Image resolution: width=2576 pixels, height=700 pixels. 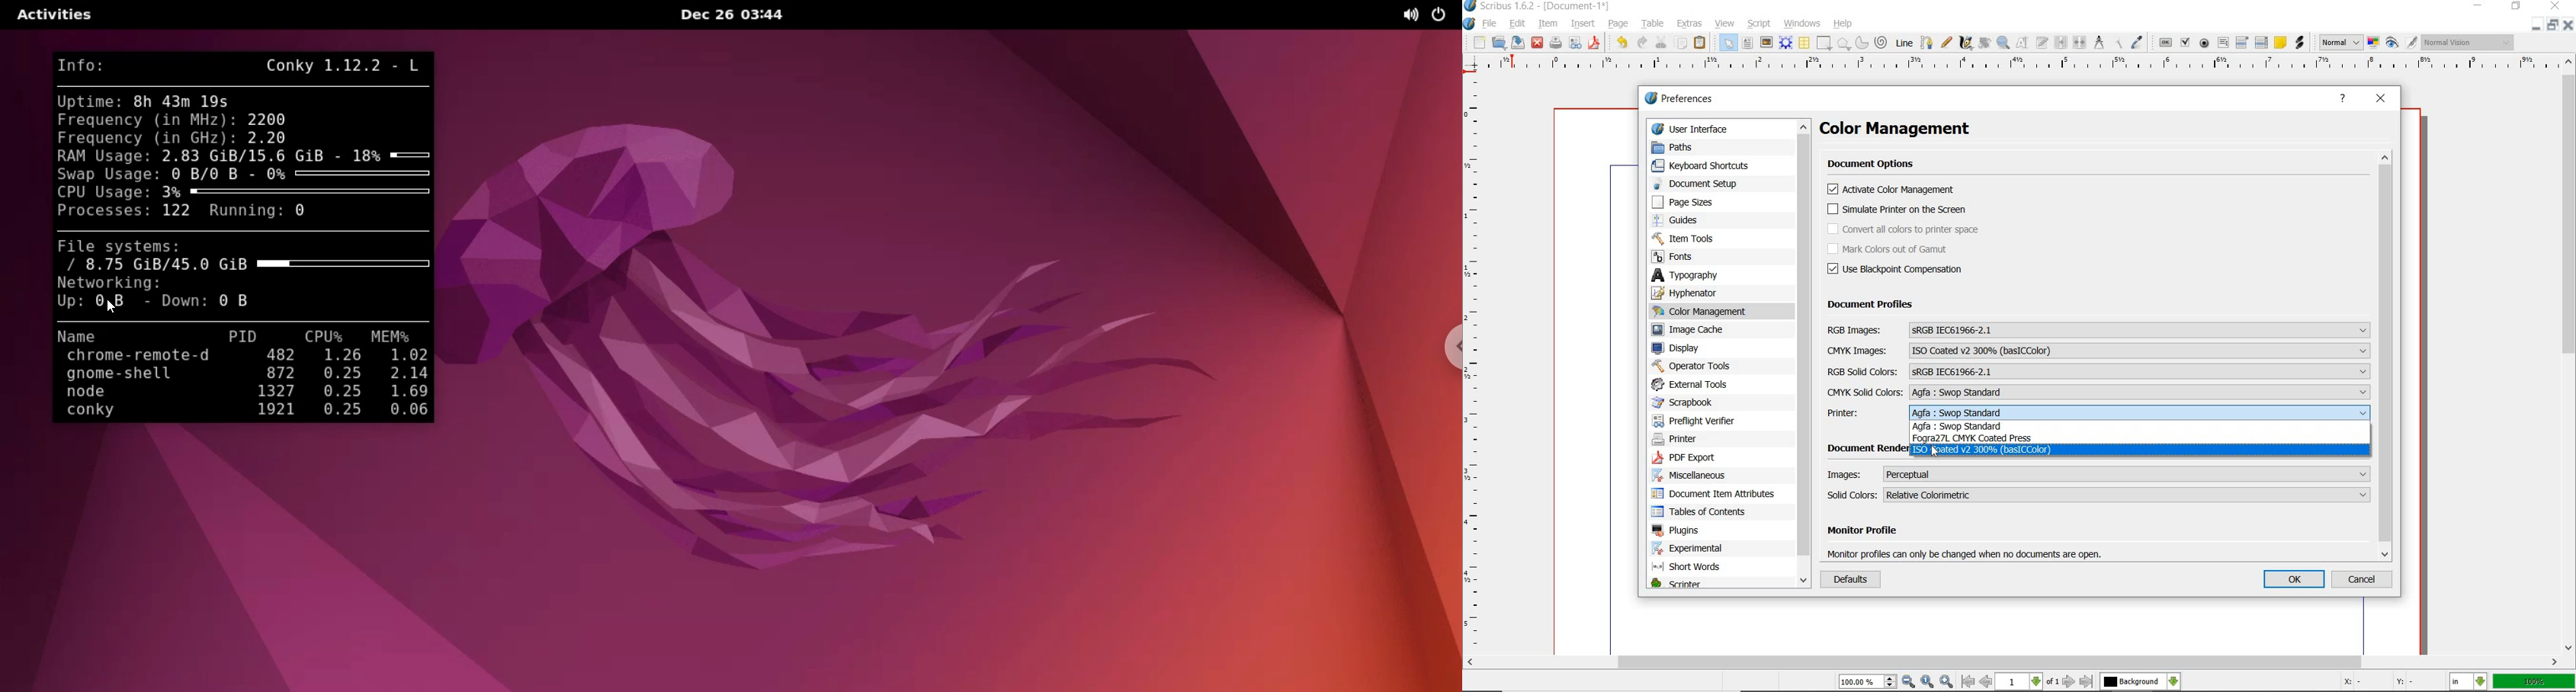 I want to click on file, so click(x=1491, y=23).